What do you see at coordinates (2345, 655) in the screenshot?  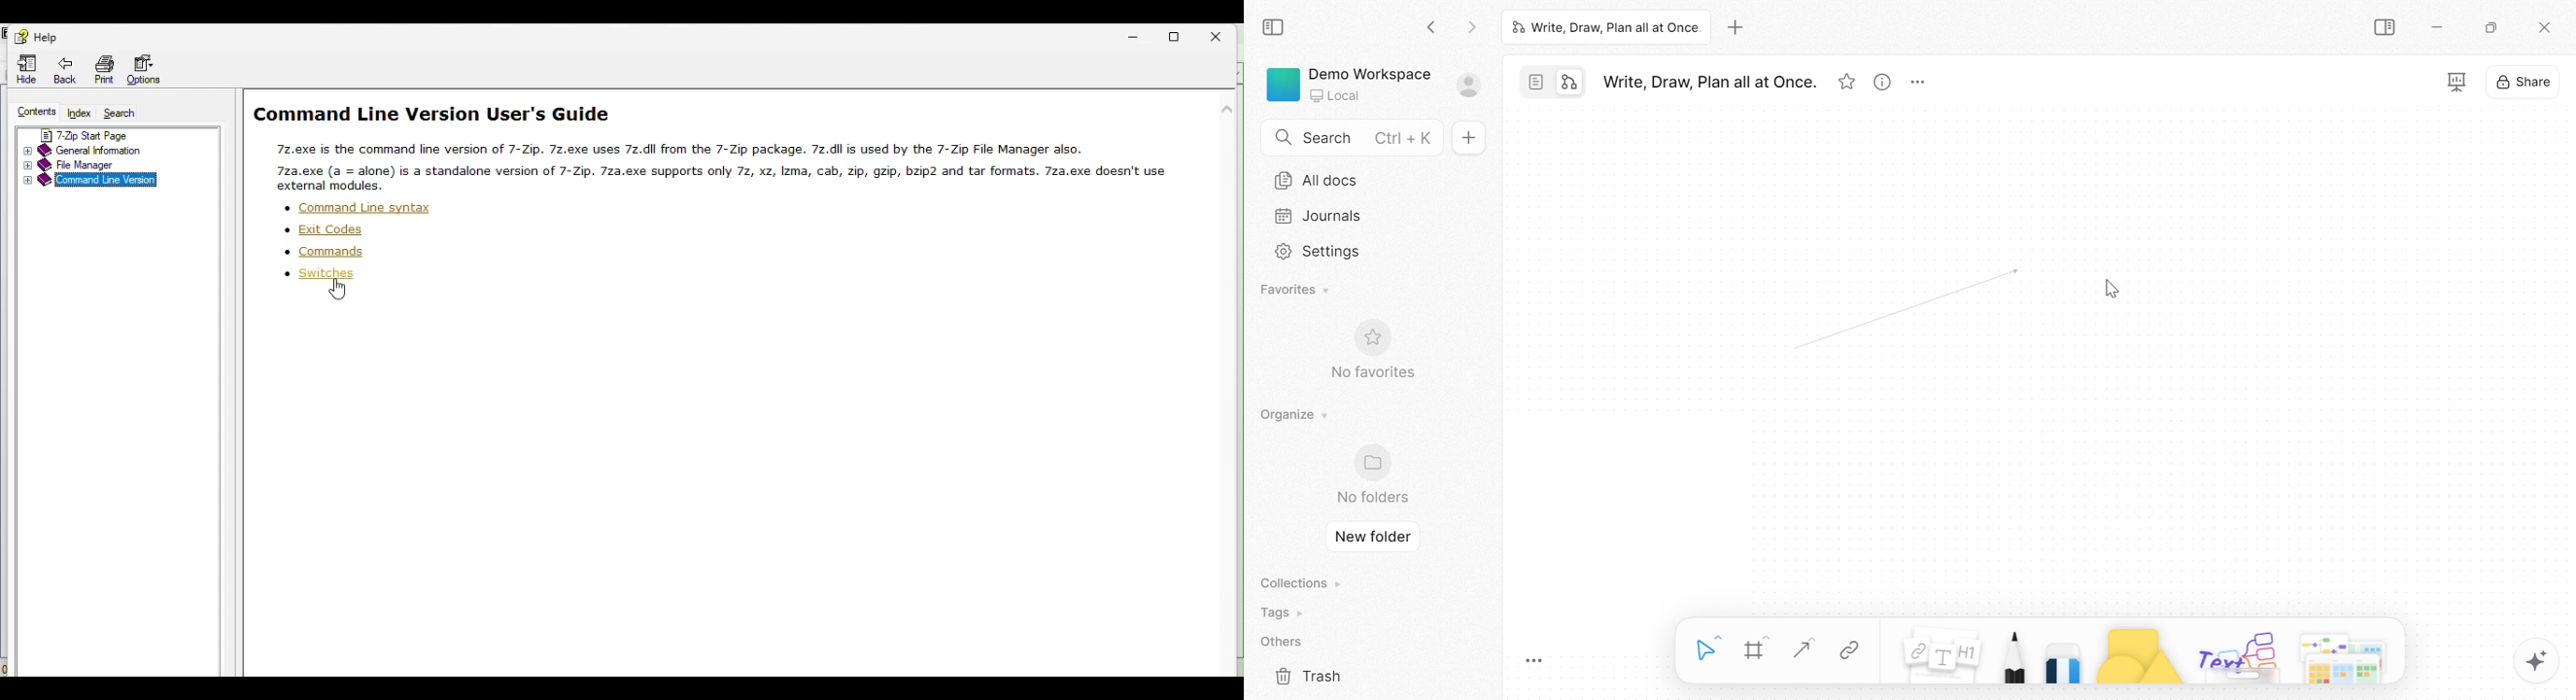 I see `More options` at bounding box center [2345, 655].